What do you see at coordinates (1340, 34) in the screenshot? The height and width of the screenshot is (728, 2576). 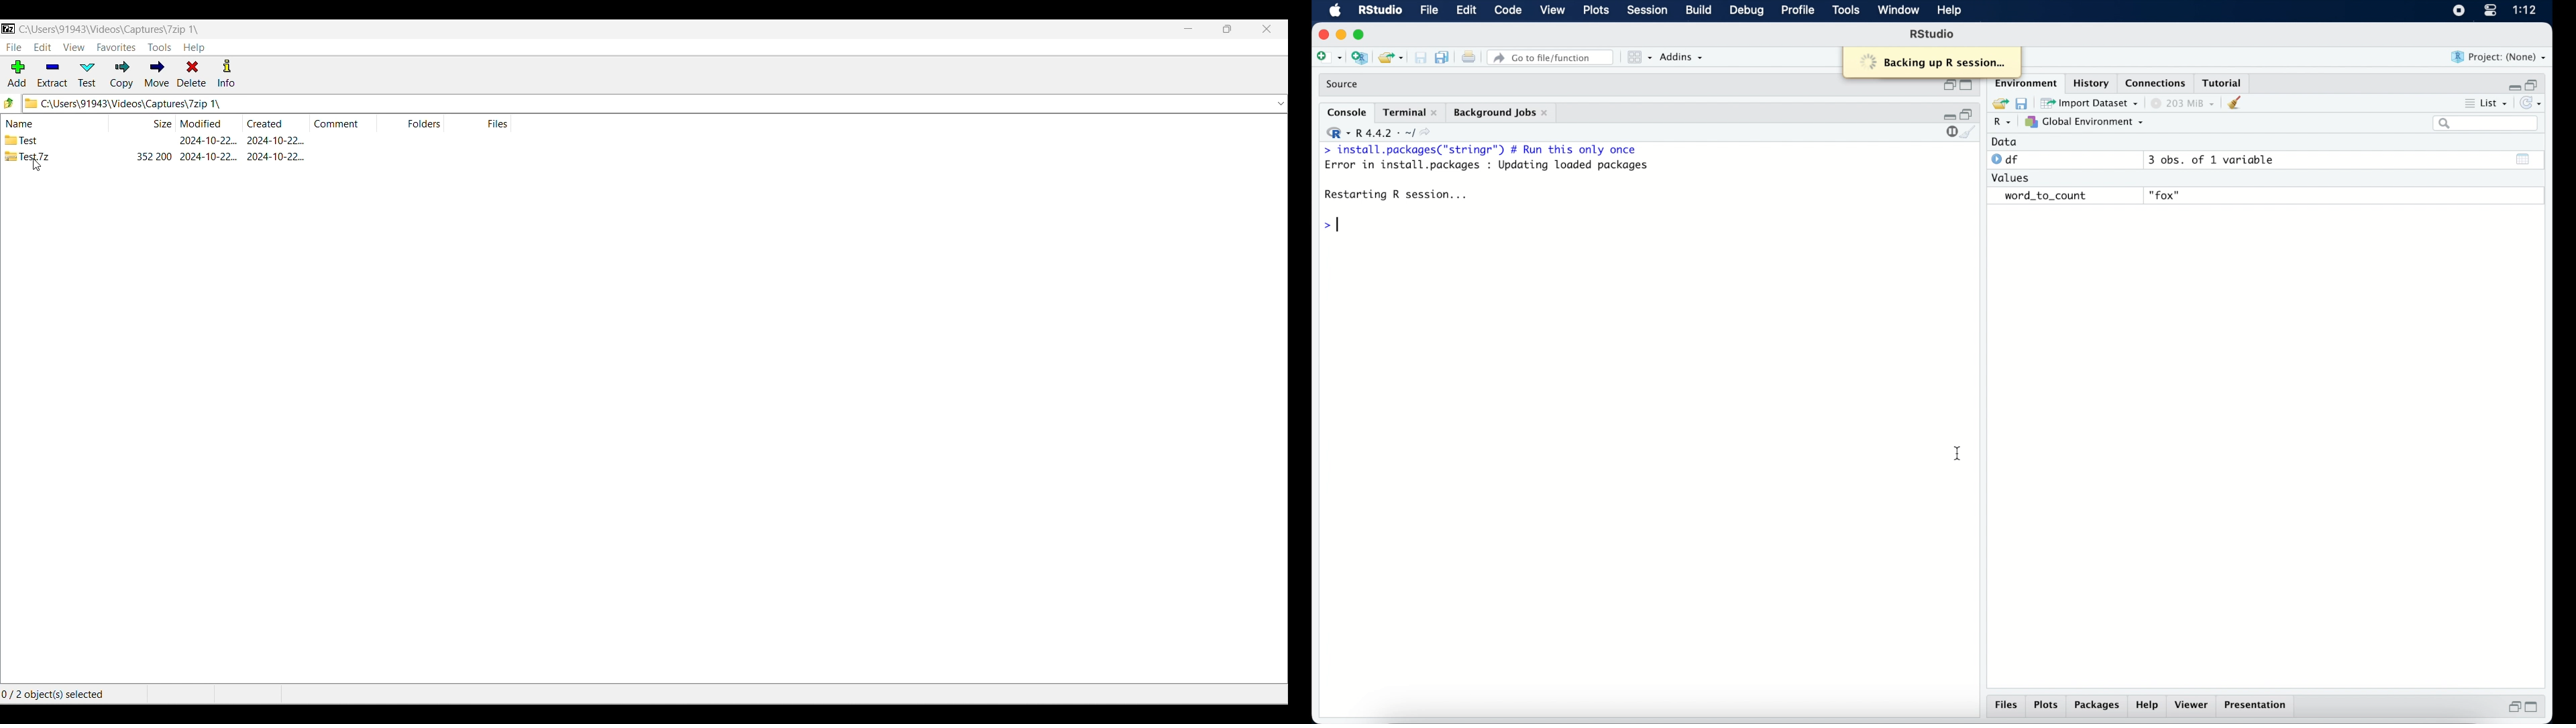 I see `minimize` at bounding box center [1340, 34].